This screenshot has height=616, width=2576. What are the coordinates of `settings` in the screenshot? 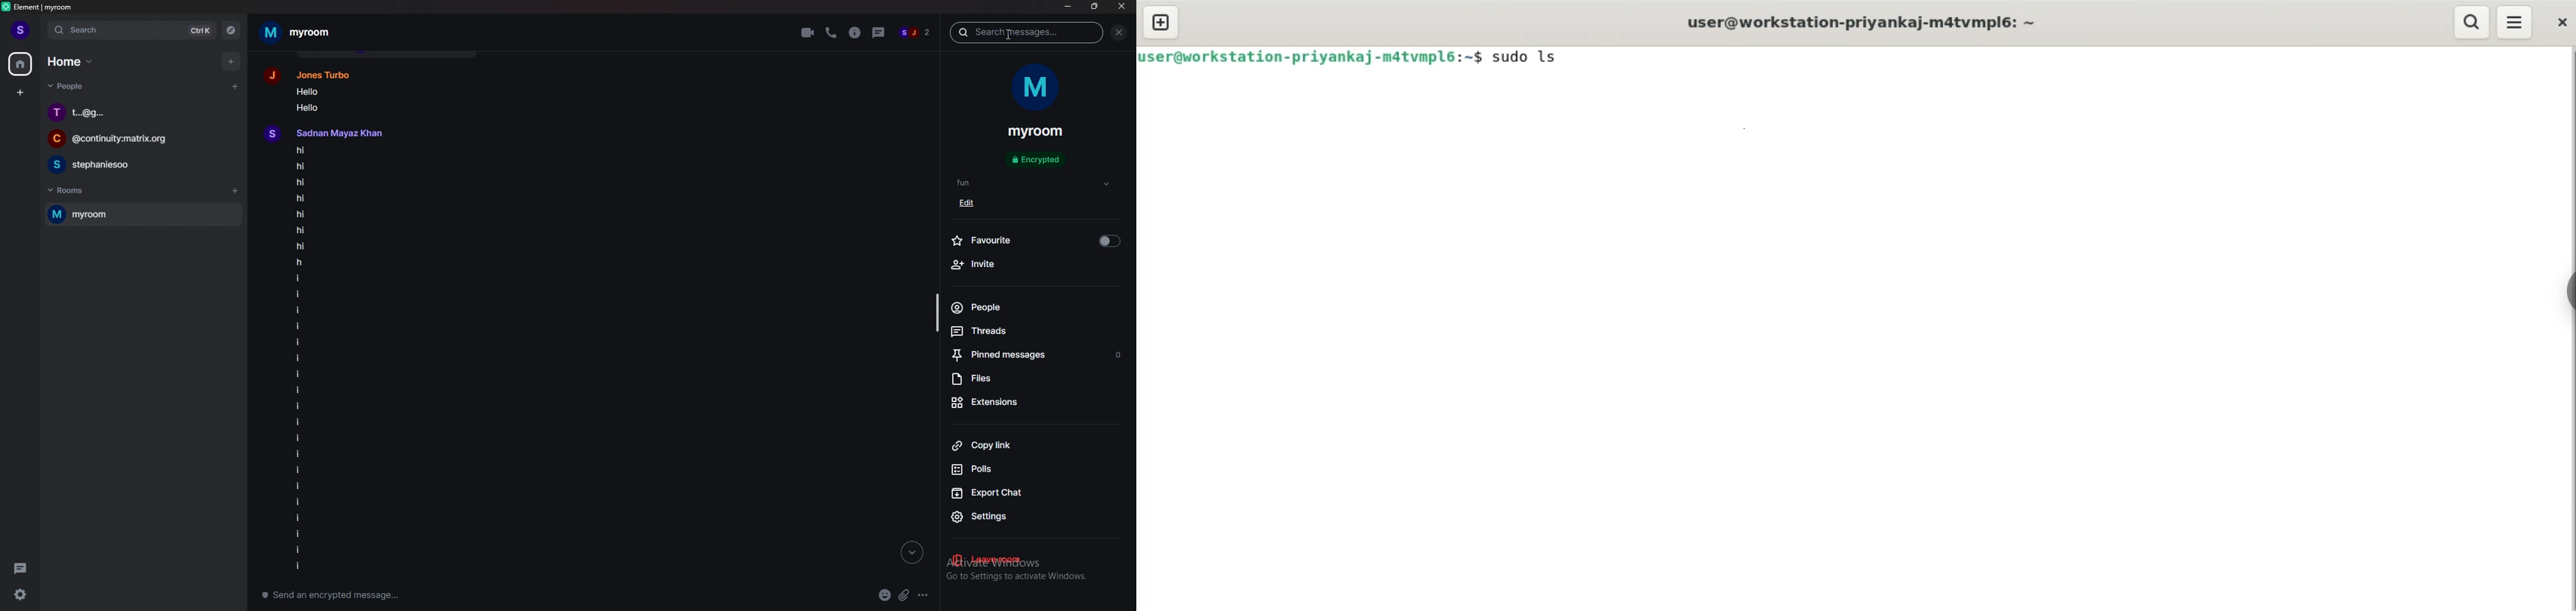 It's located at (1017, 519).